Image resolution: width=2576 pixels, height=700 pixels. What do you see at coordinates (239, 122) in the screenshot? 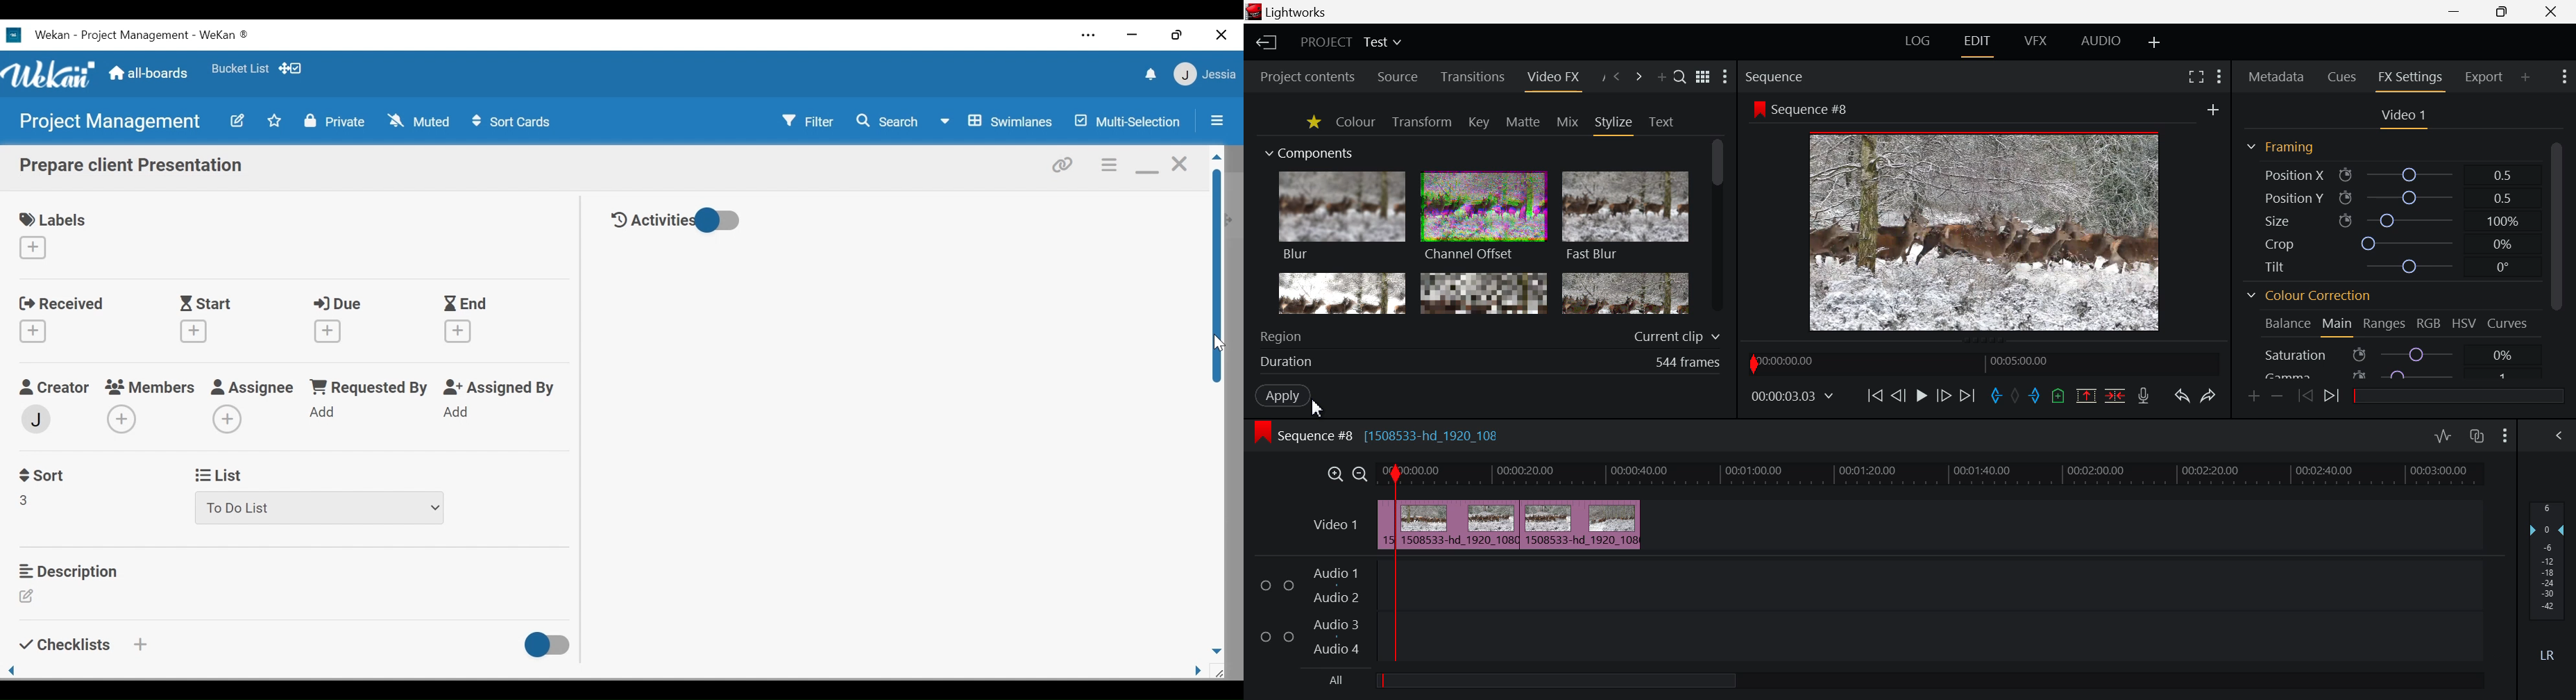
I see `Edit` at bounding box center [239, 122].